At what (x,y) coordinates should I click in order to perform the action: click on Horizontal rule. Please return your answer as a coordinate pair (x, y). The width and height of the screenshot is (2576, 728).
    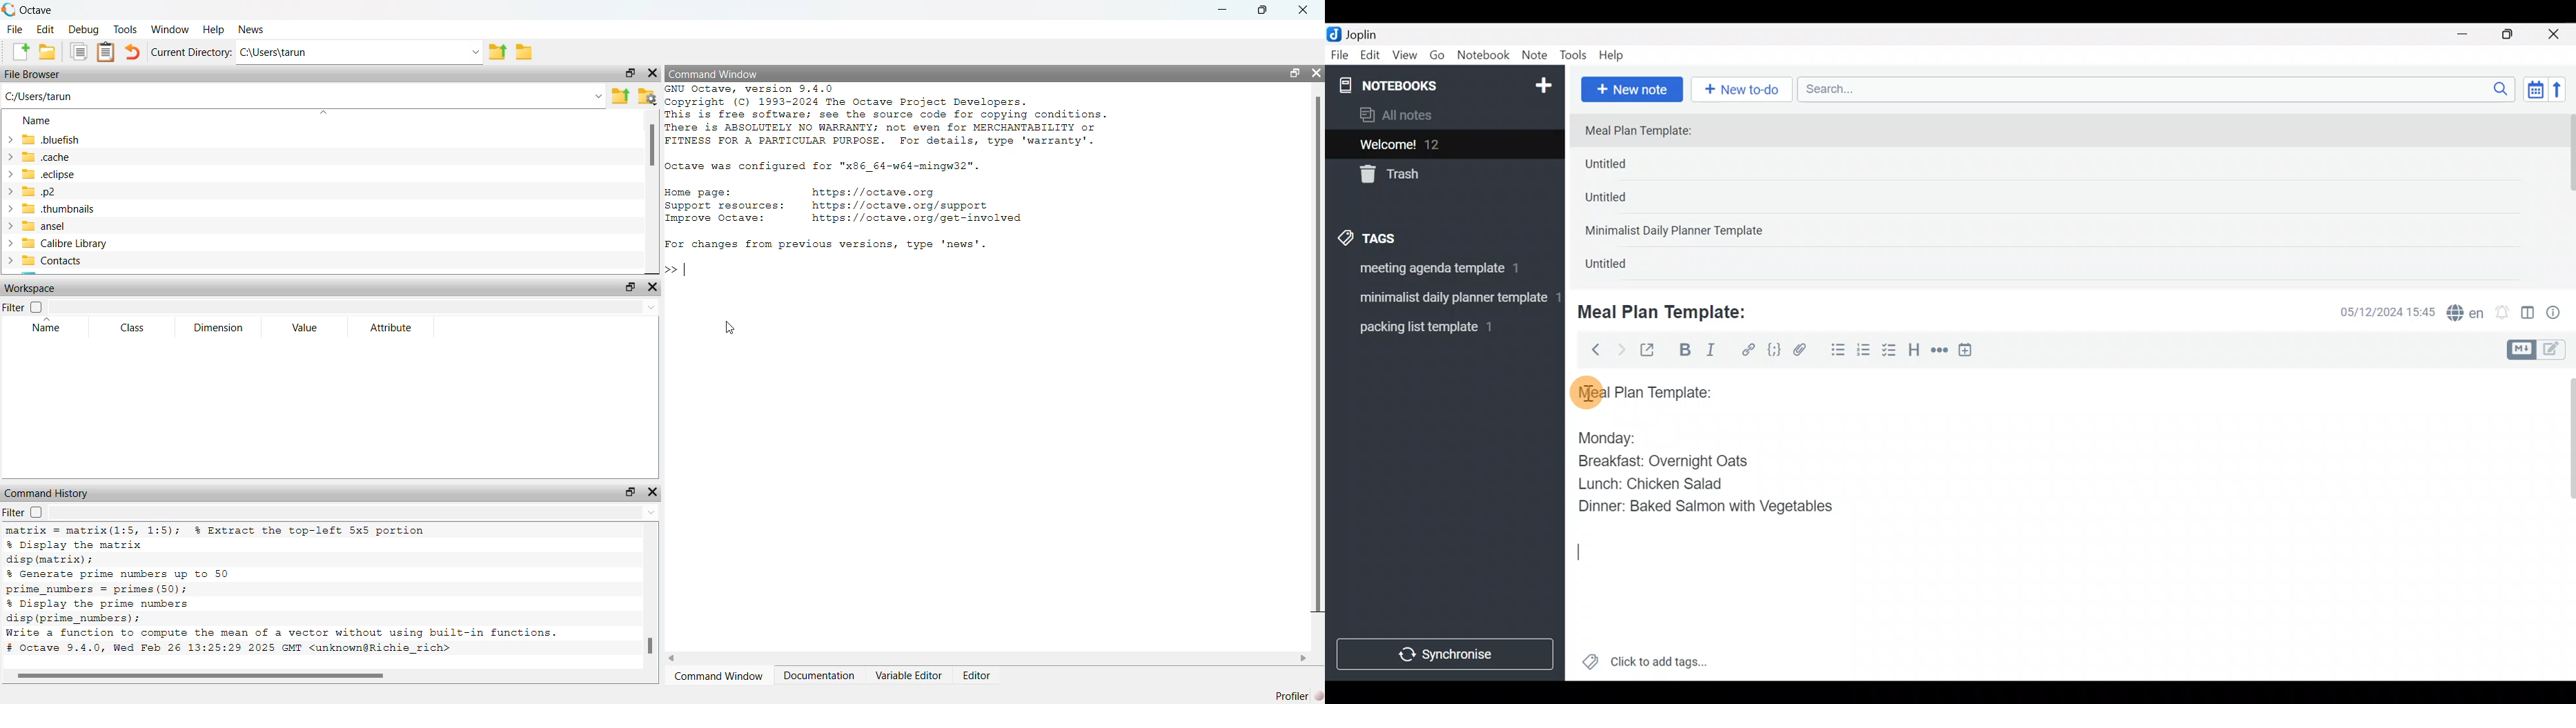
    Looking at the image, I should click on (1939, 351).